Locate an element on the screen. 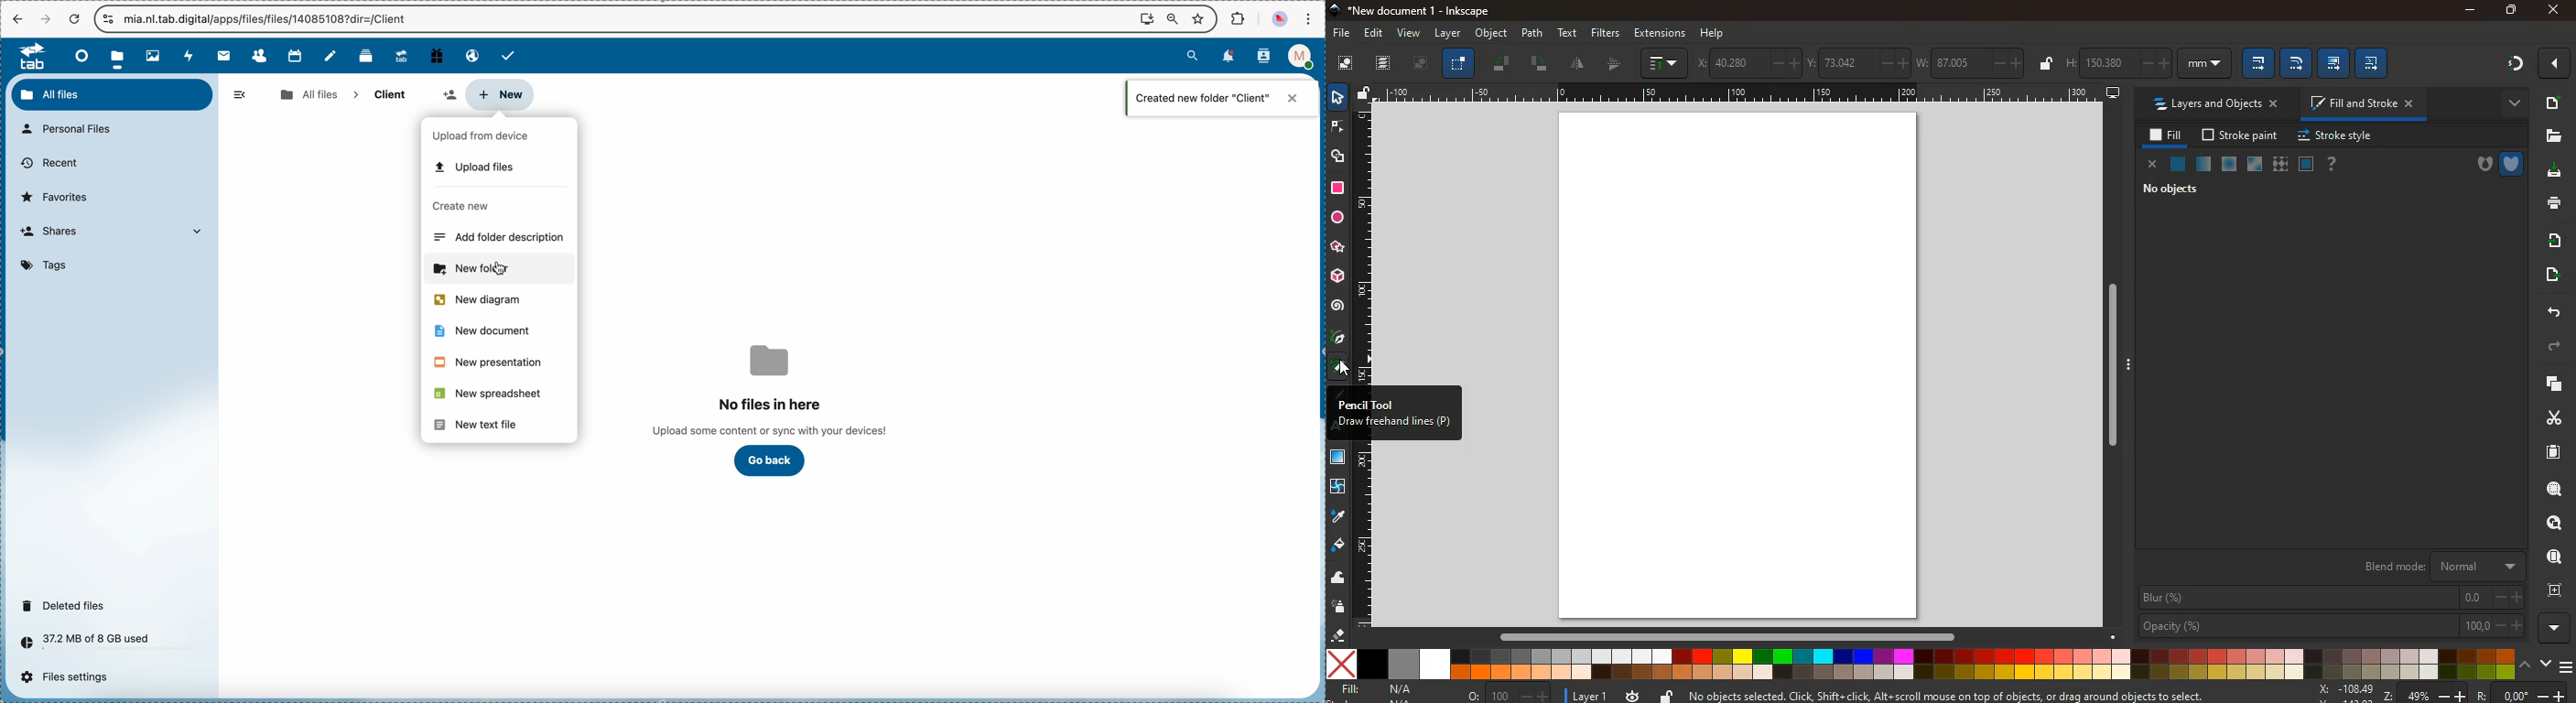 The height and width of the screenshot is (728, 2576). calendar is located at coordinates (294, 54).